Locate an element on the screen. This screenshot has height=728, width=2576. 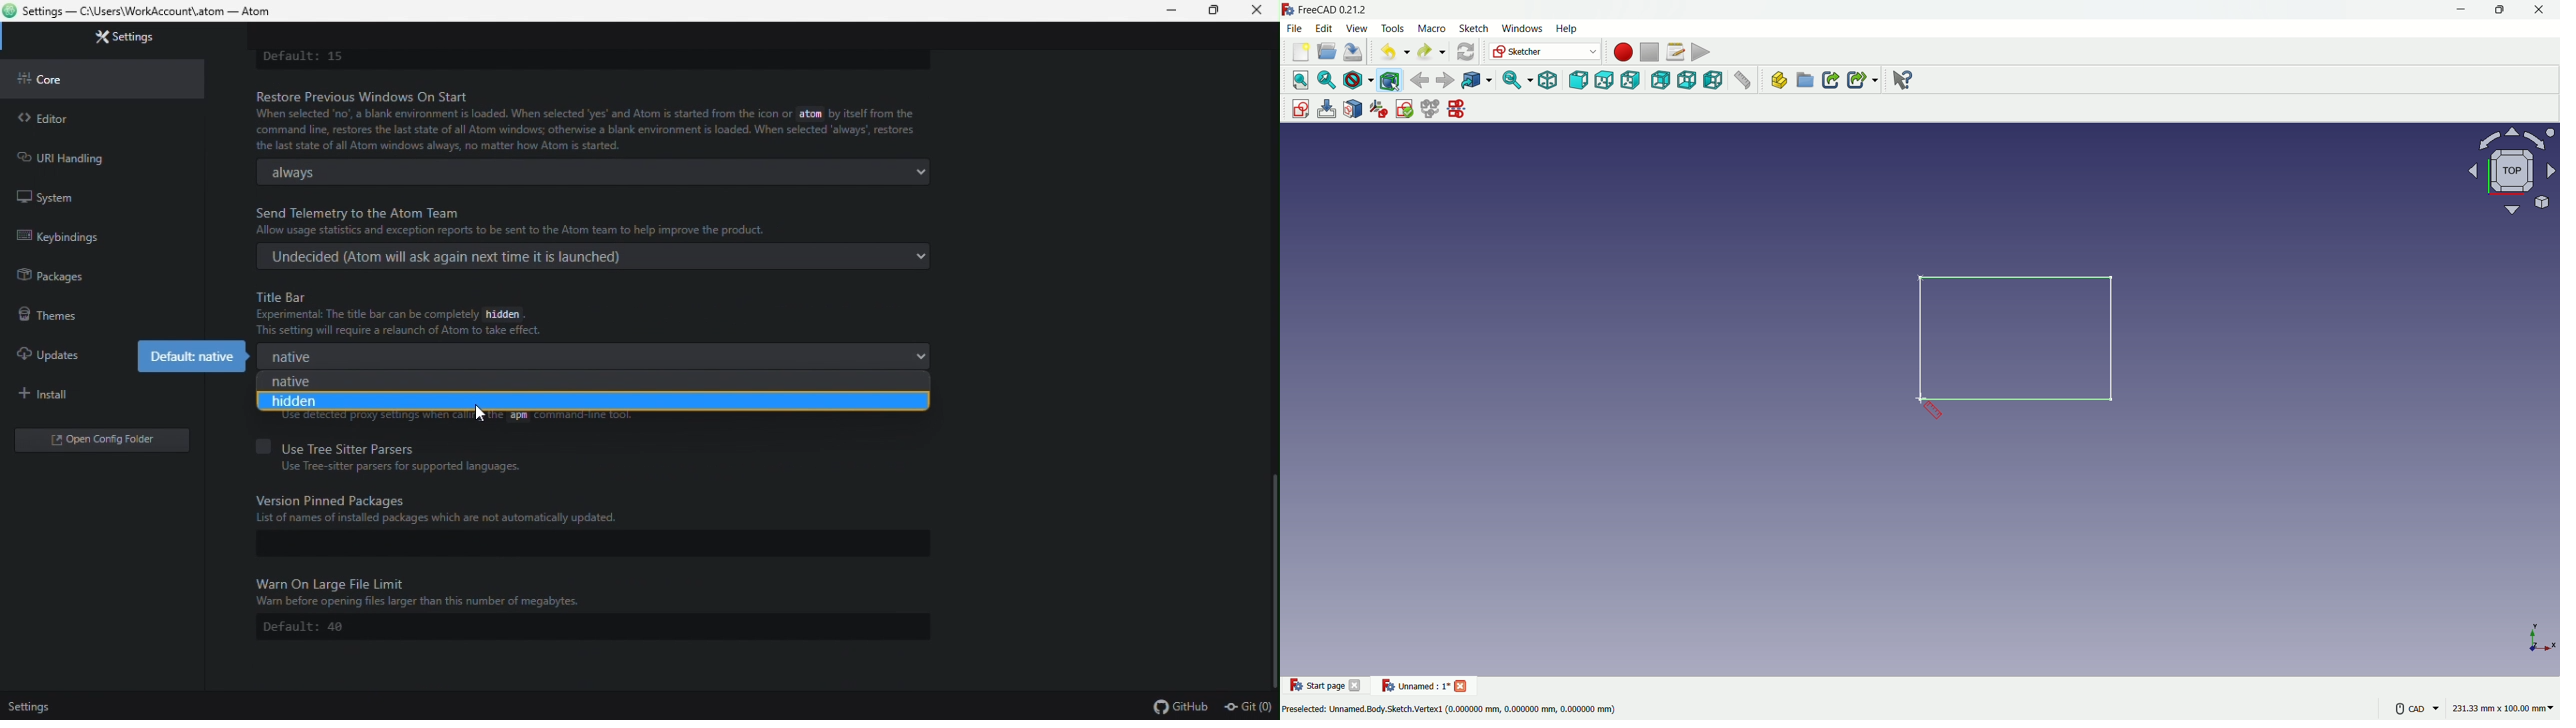
Undecided (Atom will ask again next time it is launched)  is located at coordinates (605, 258).